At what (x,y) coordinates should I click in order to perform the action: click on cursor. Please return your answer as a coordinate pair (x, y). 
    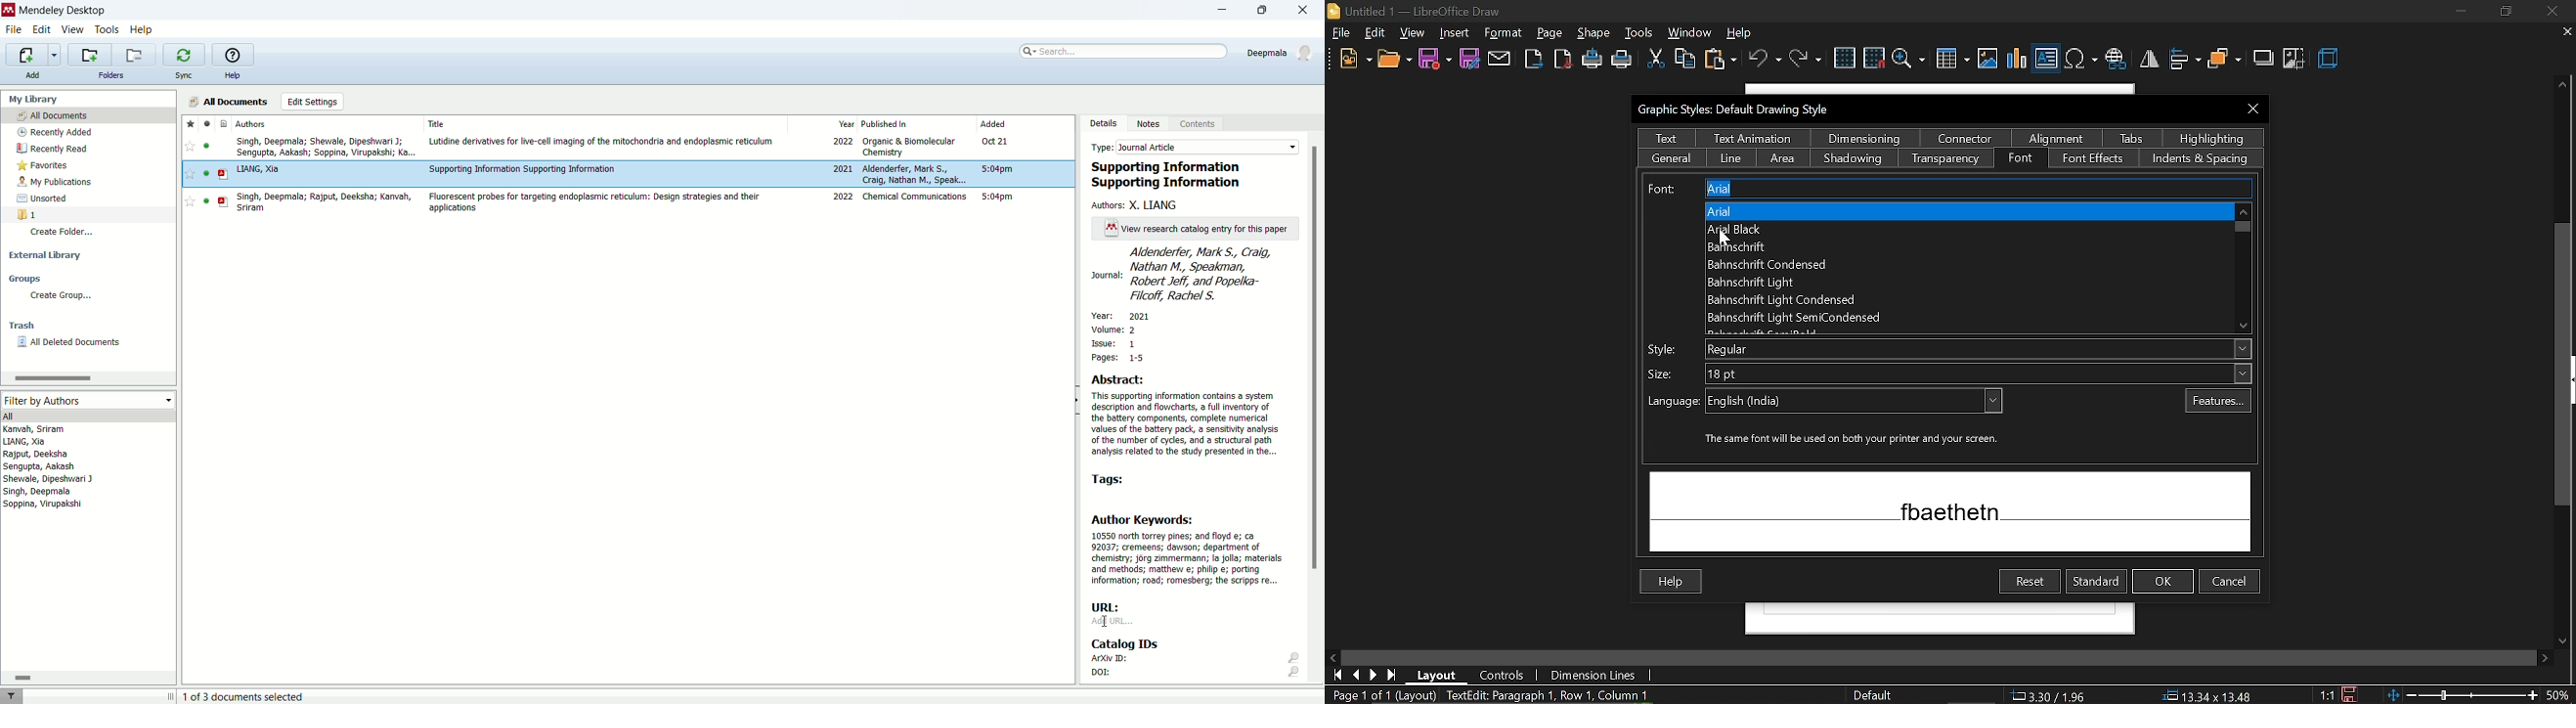
    Looking at the image, I should click on (1107, 622).